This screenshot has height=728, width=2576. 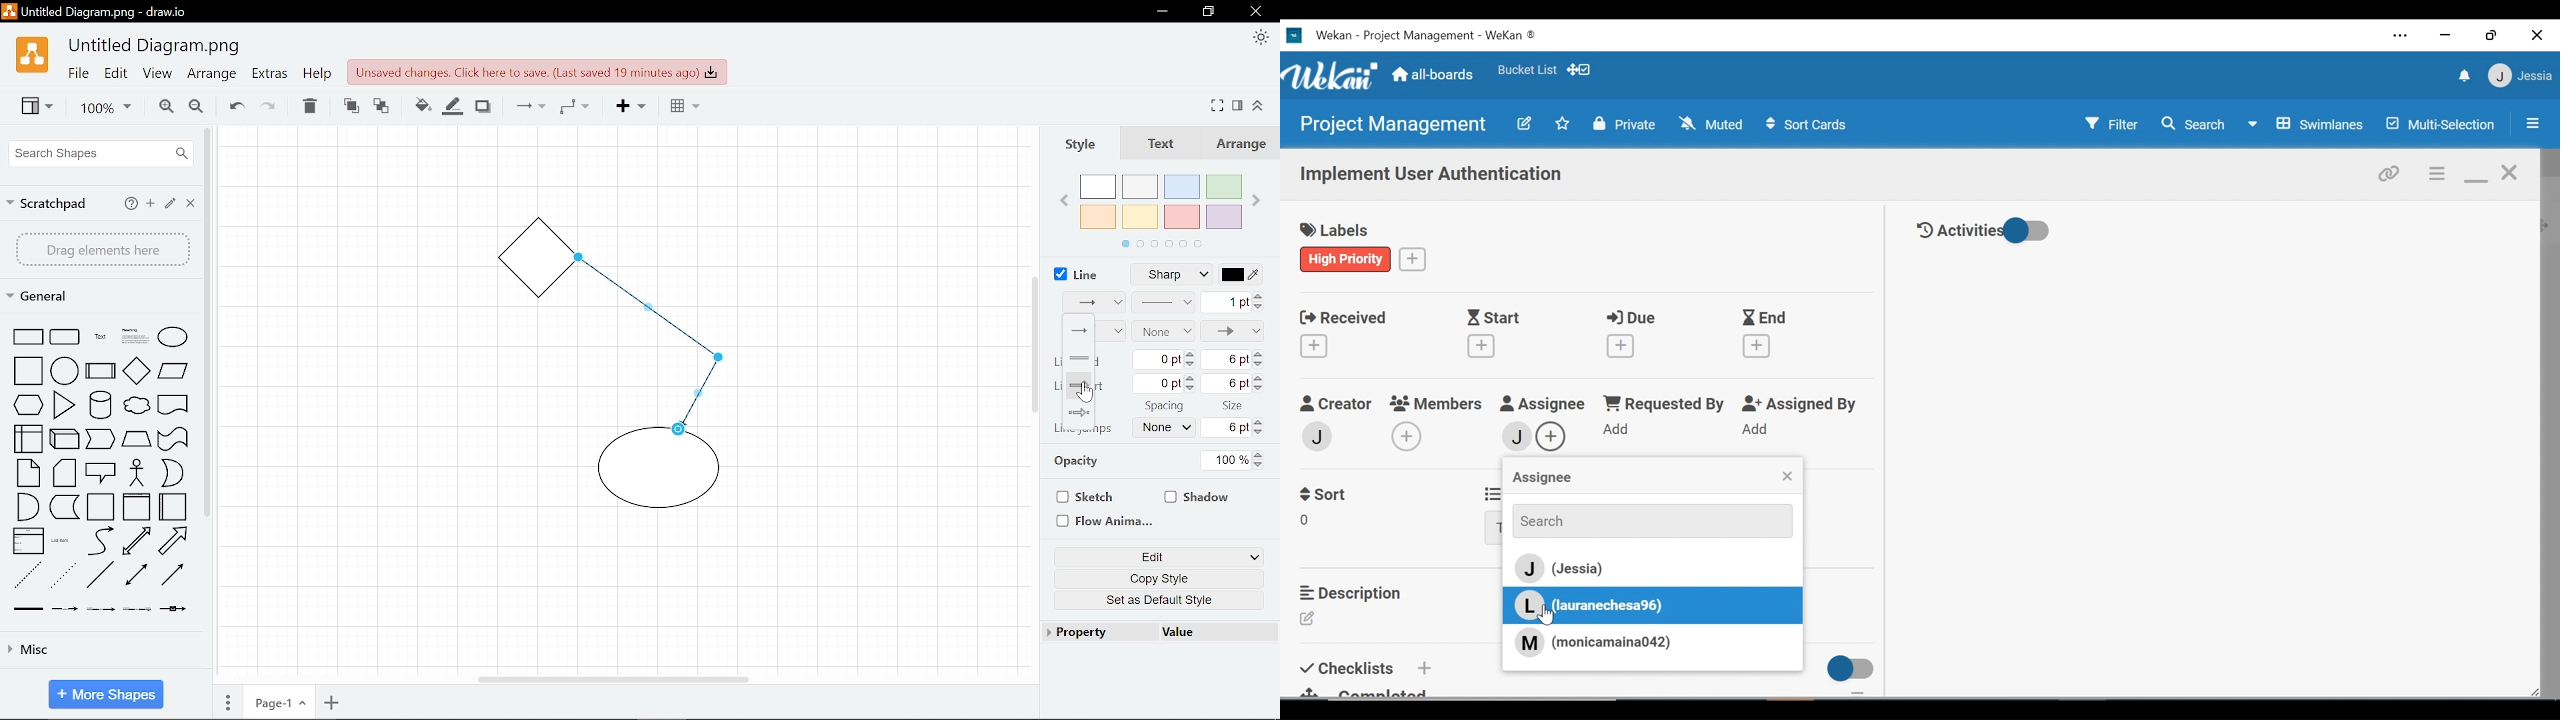 What do you see at coordinates (139, 542) in the screenshot?
I see `shape` at bounding box center [139, 542].